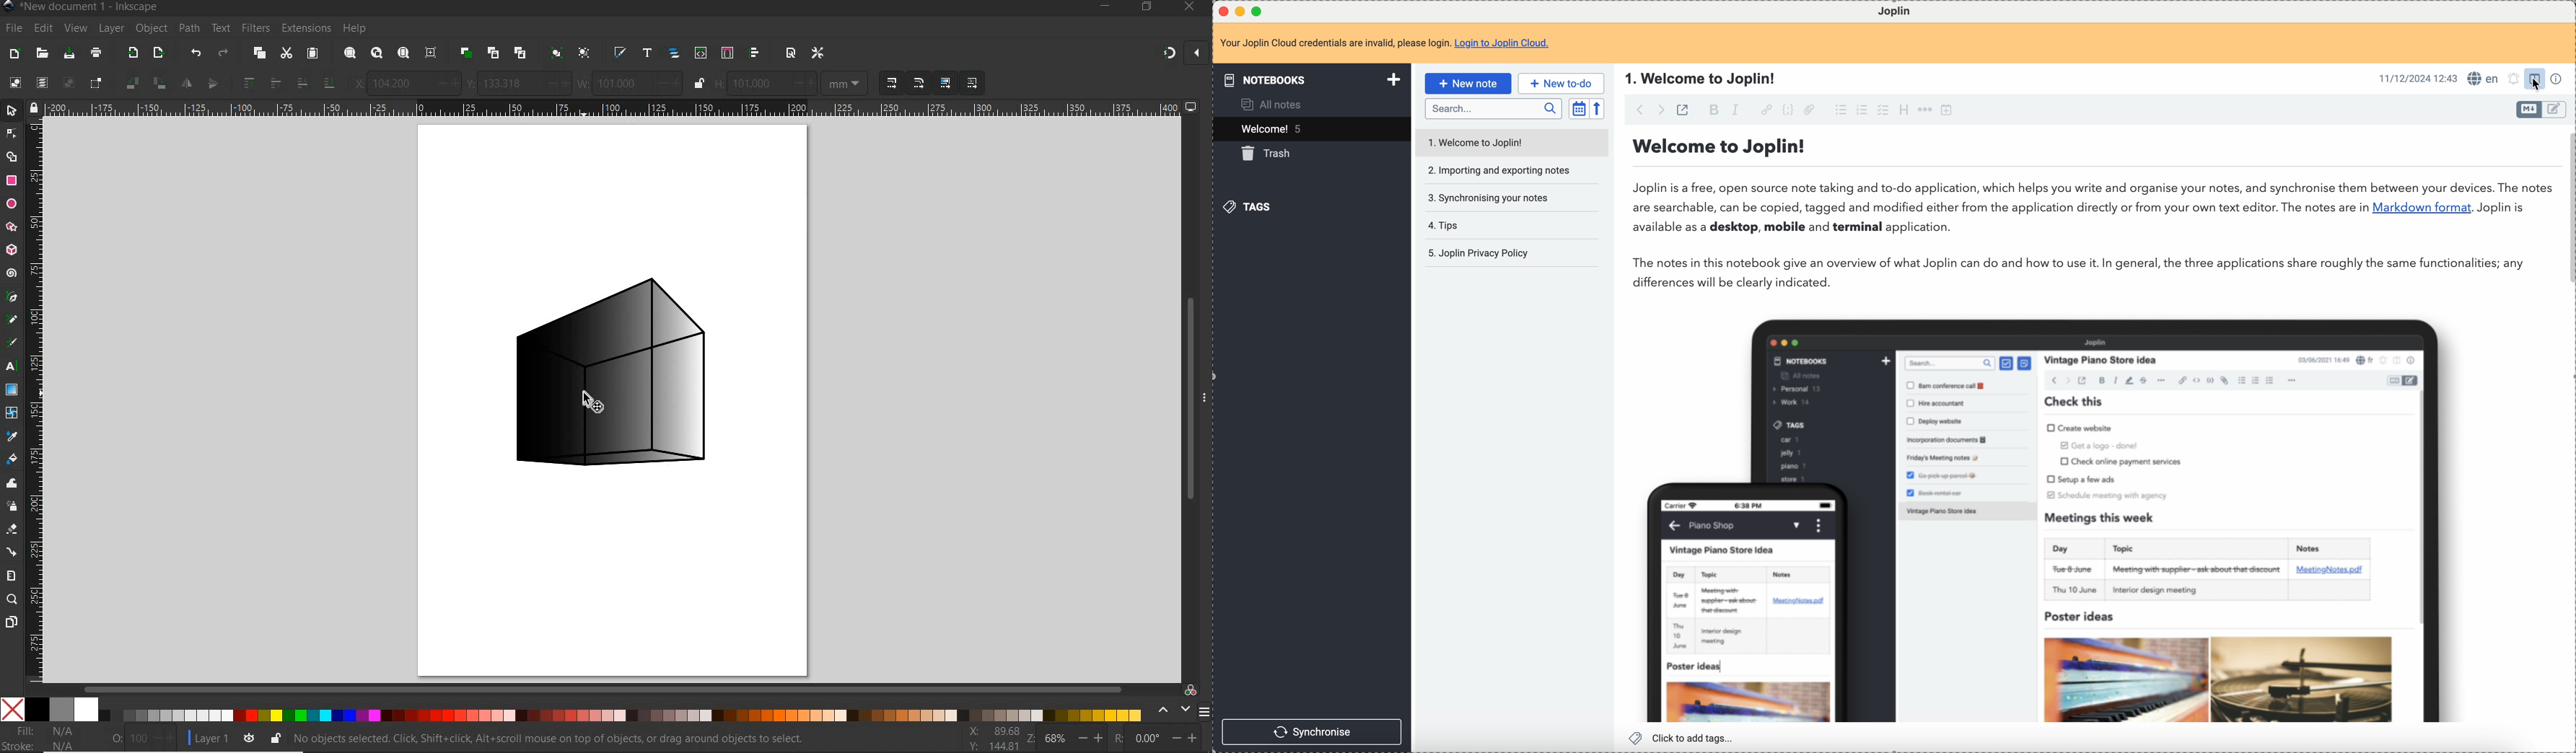 The image size is (2576, 756). I want to click on italic, so click(1735, 110).